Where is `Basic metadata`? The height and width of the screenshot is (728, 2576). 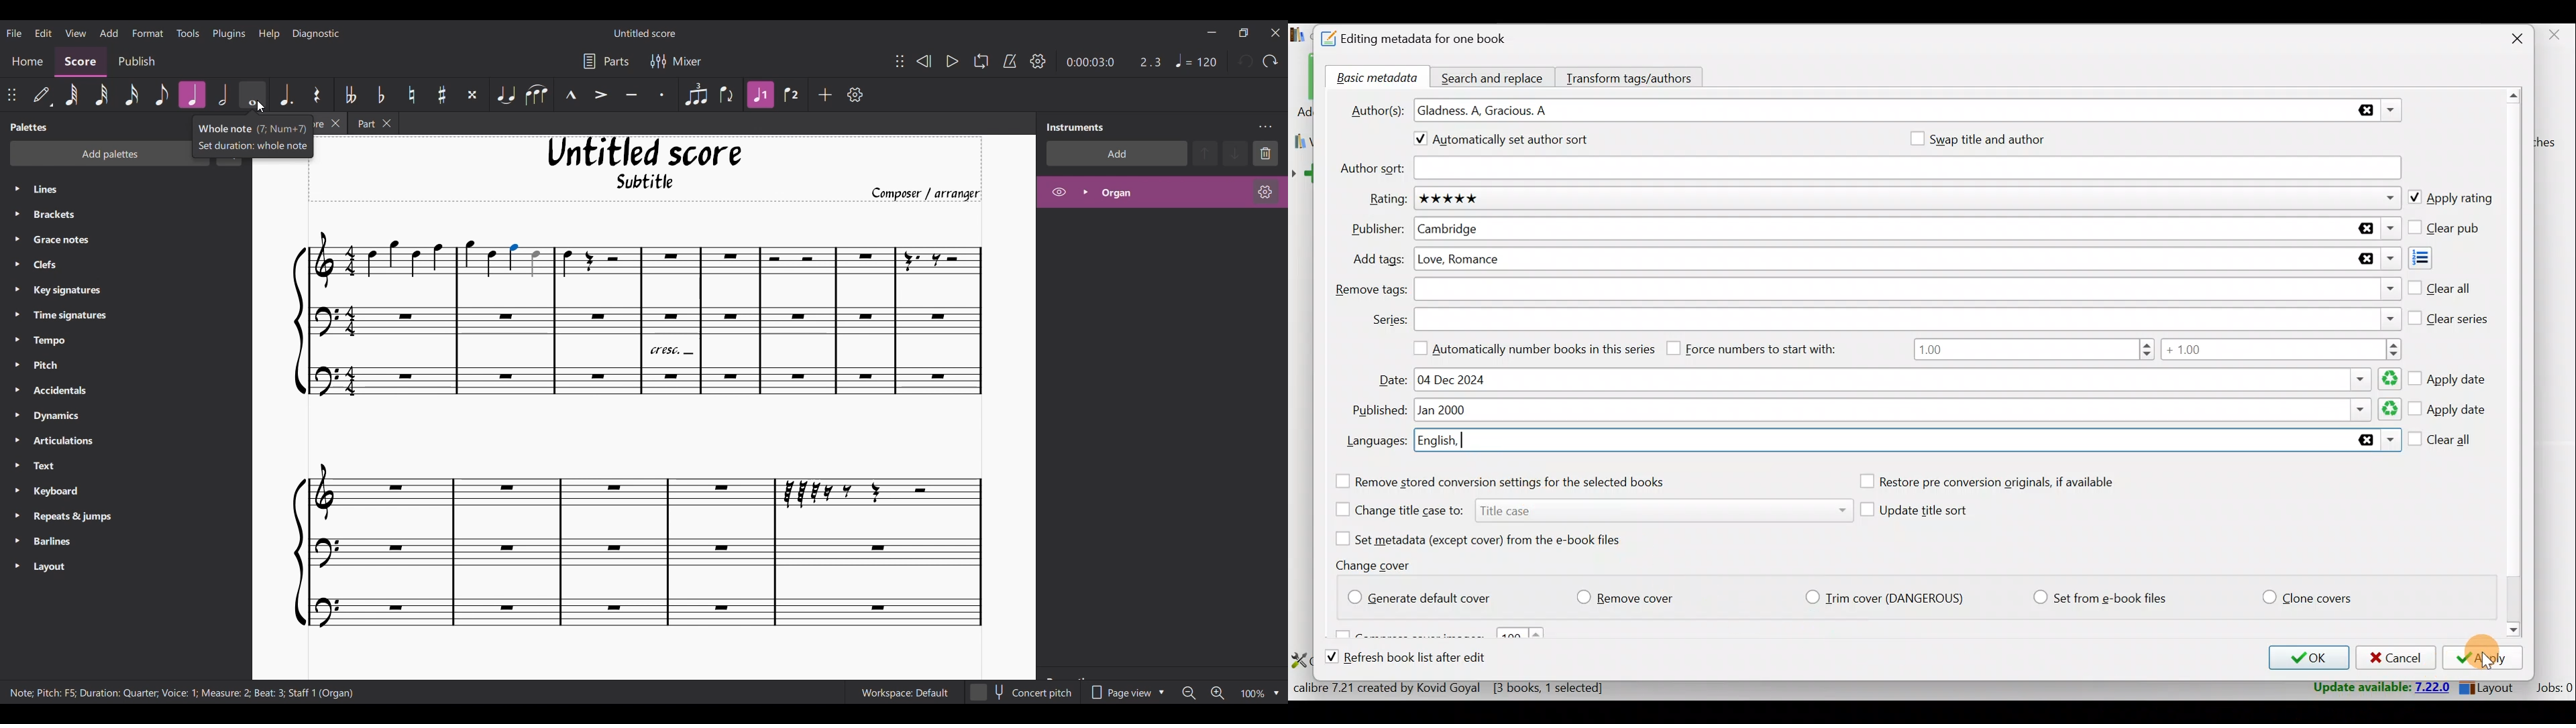 Basic metadata is located at coordinates (1373, 78).